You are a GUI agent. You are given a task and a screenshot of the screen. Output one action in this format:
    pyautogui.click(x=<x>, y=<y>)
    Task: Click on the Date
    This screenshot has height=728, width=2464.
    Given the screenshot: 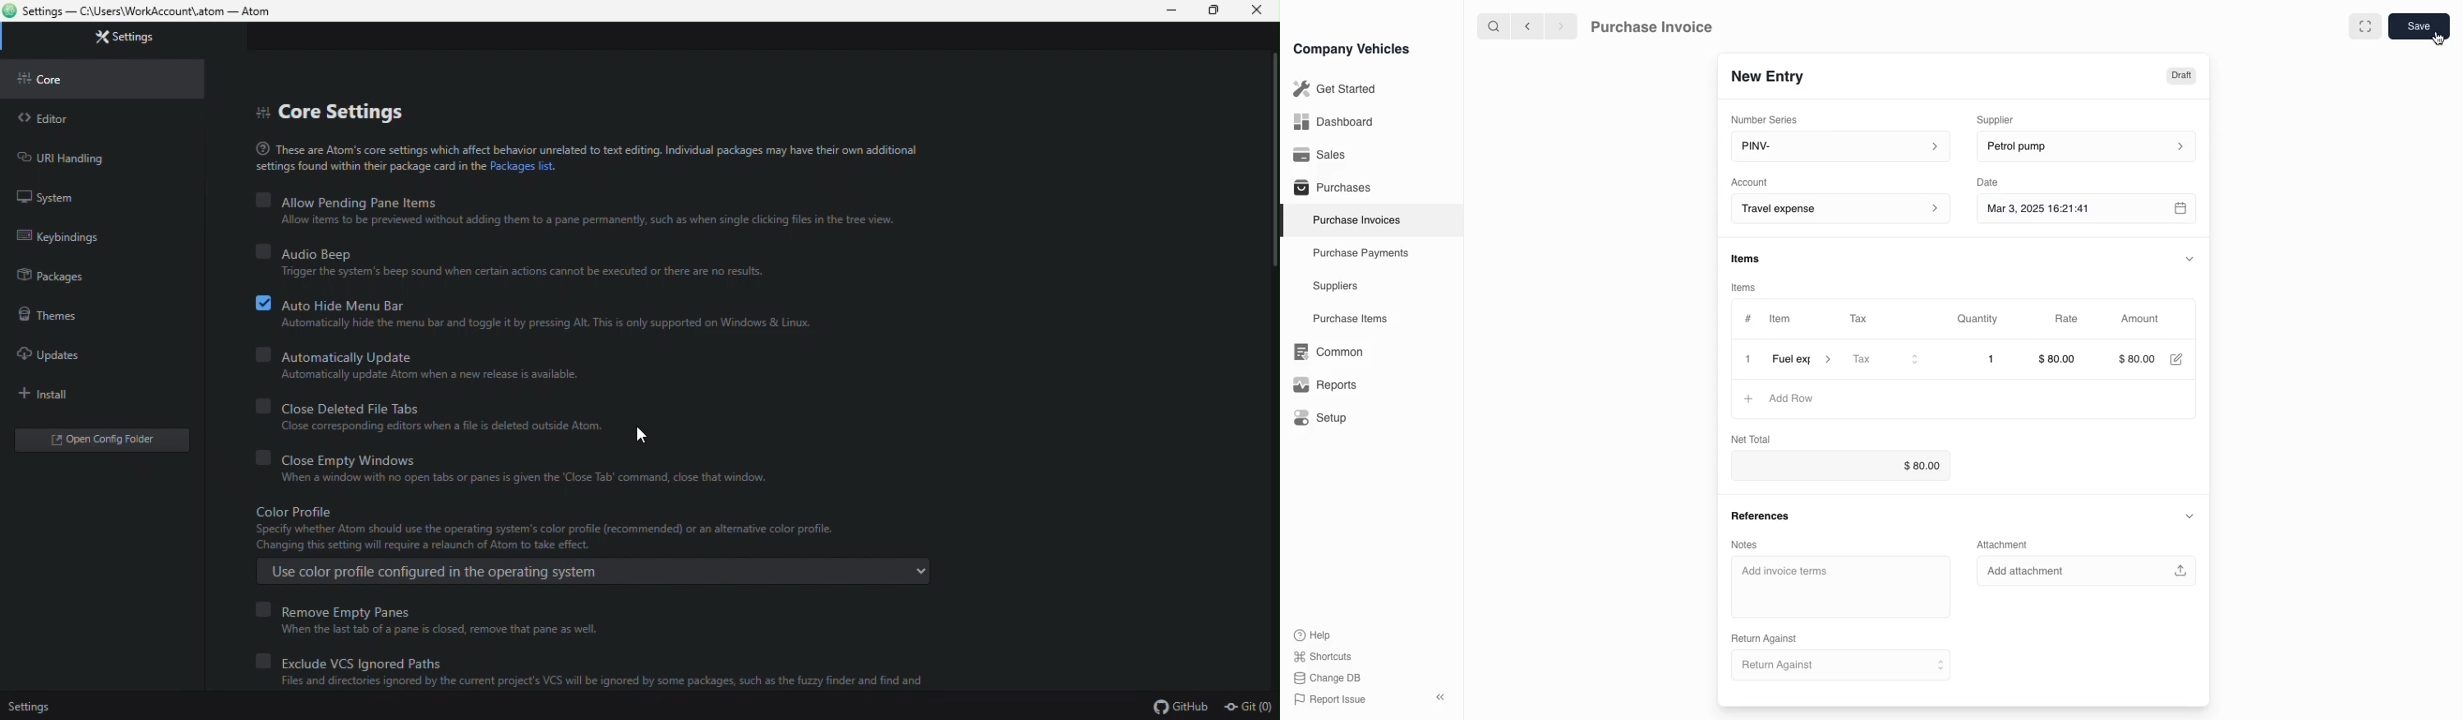 What is the action you would take?
    pyautogui.click(x=1988, y=182)
    